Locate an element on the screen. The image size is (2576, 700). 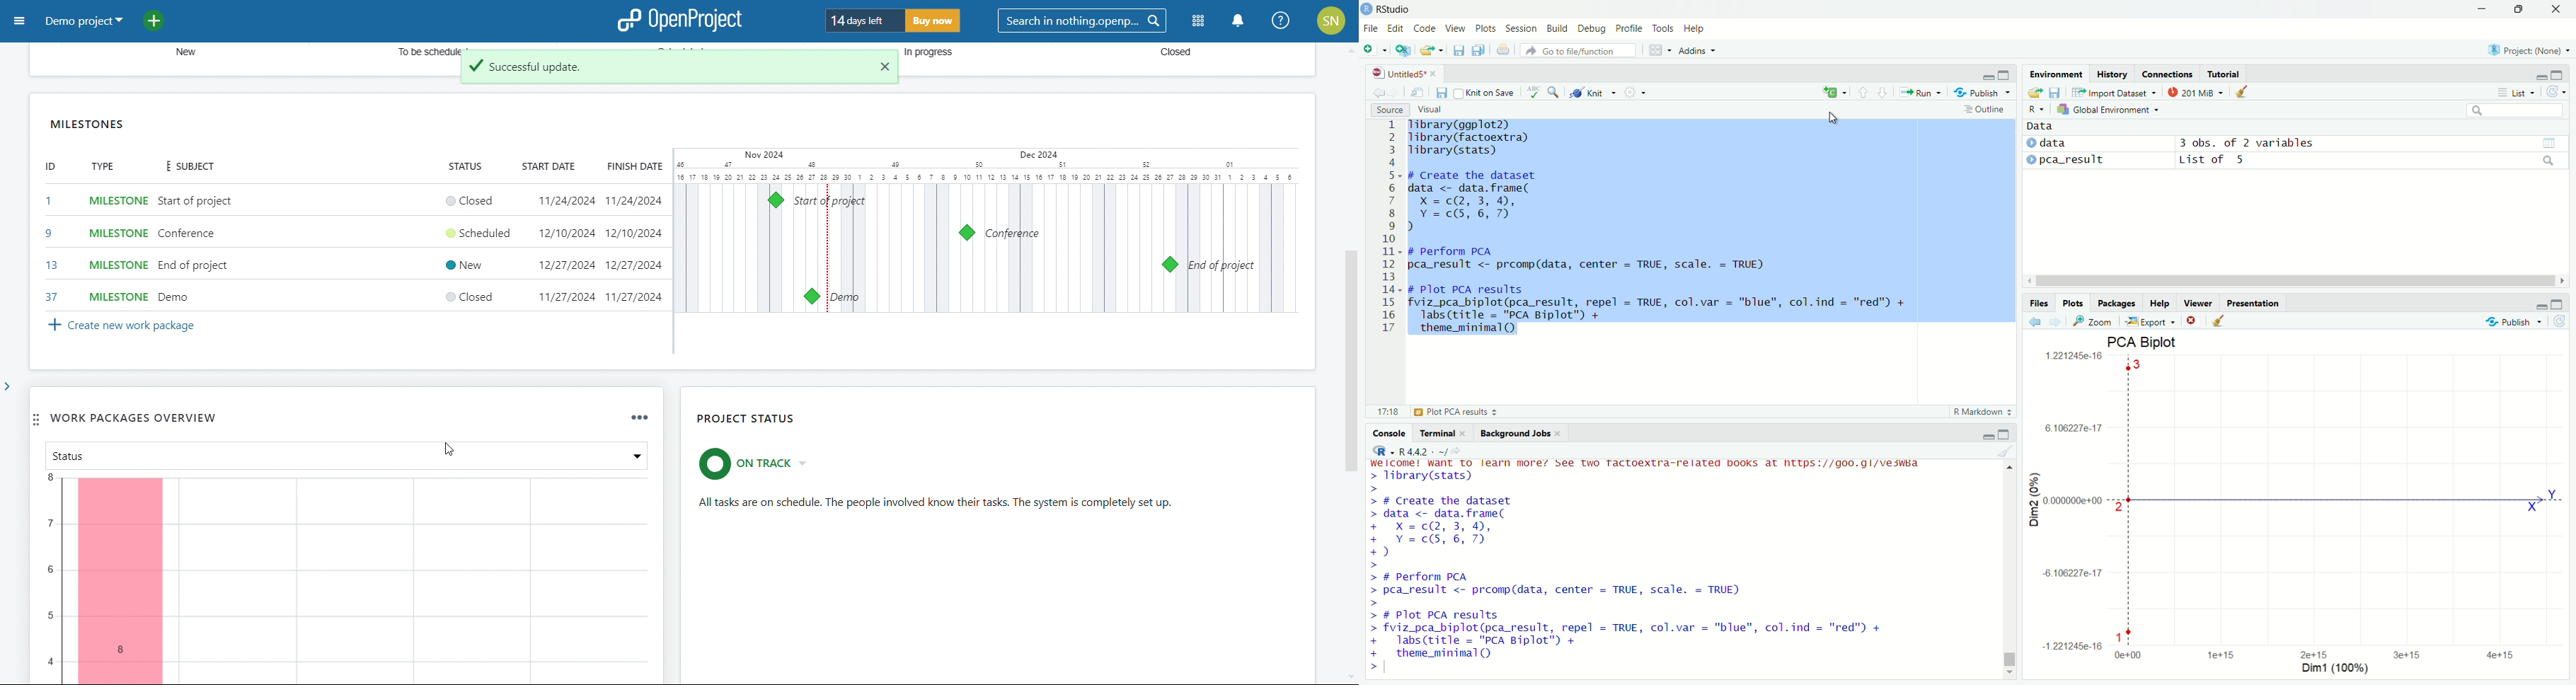
memory usage is located at coordinates (2196, 91).